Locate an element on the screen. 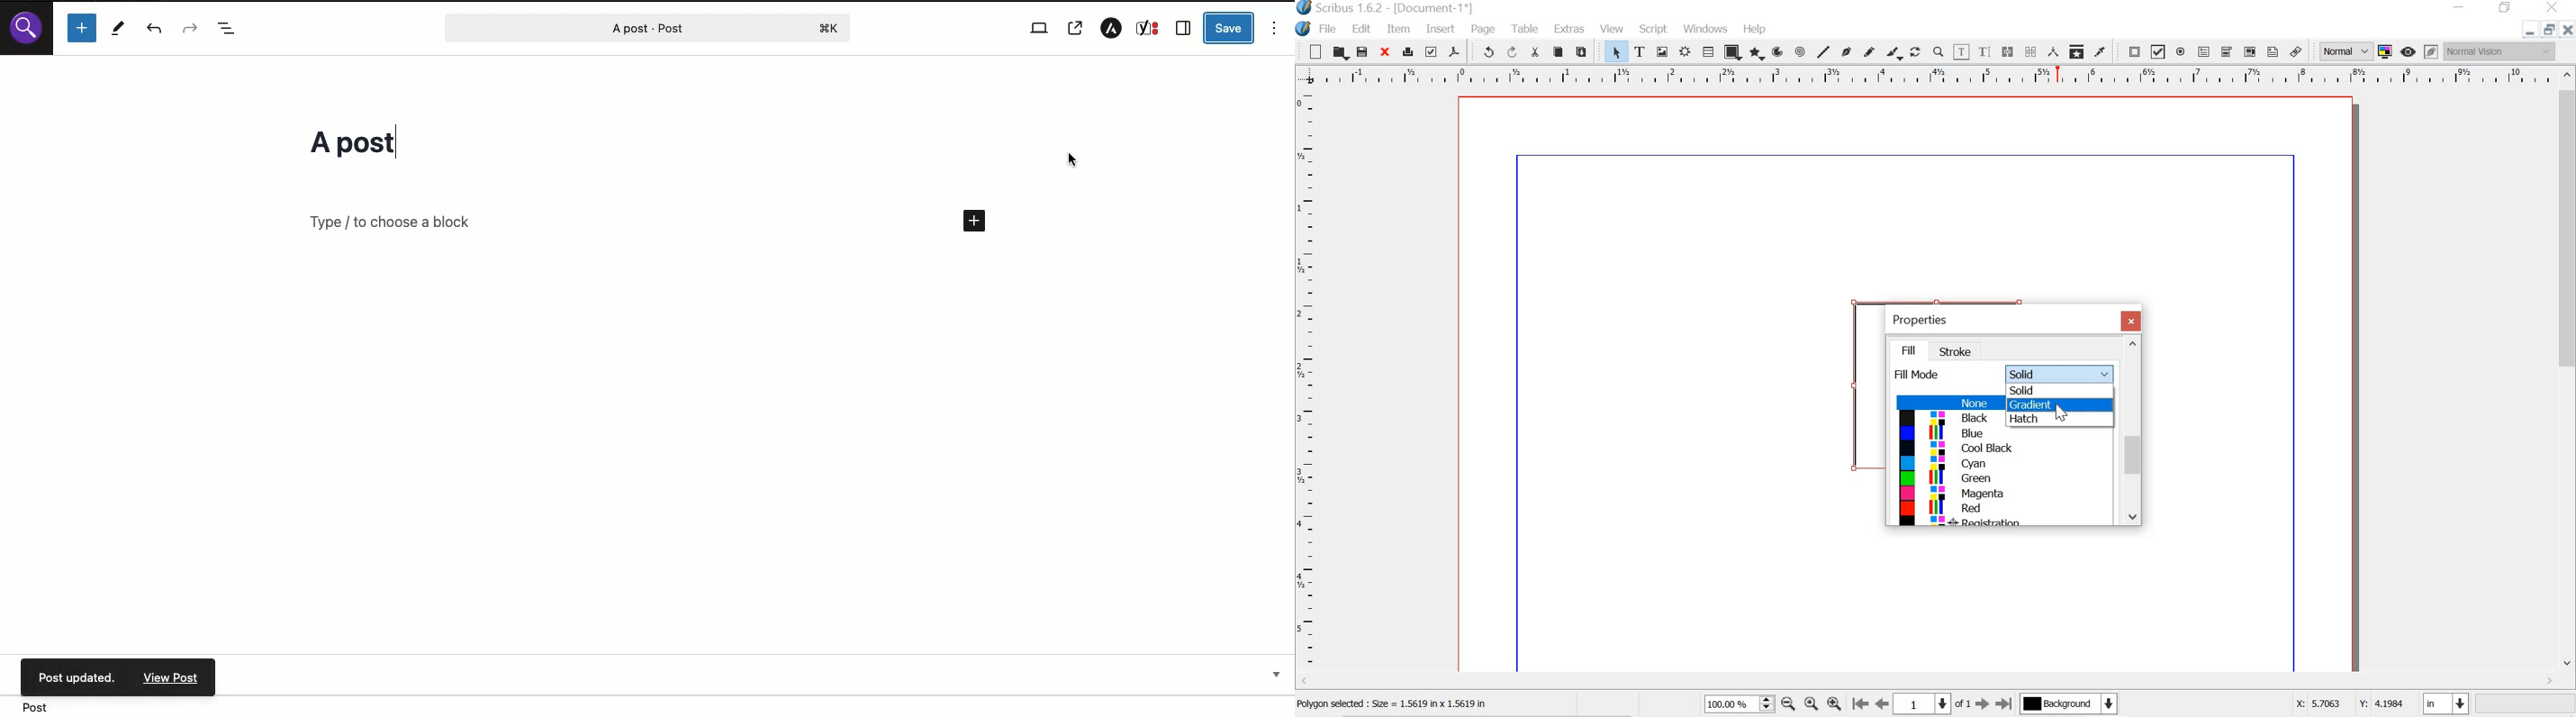 This screenshot has width=2576, height=728. gradient is located at coordinates (2053, 406).